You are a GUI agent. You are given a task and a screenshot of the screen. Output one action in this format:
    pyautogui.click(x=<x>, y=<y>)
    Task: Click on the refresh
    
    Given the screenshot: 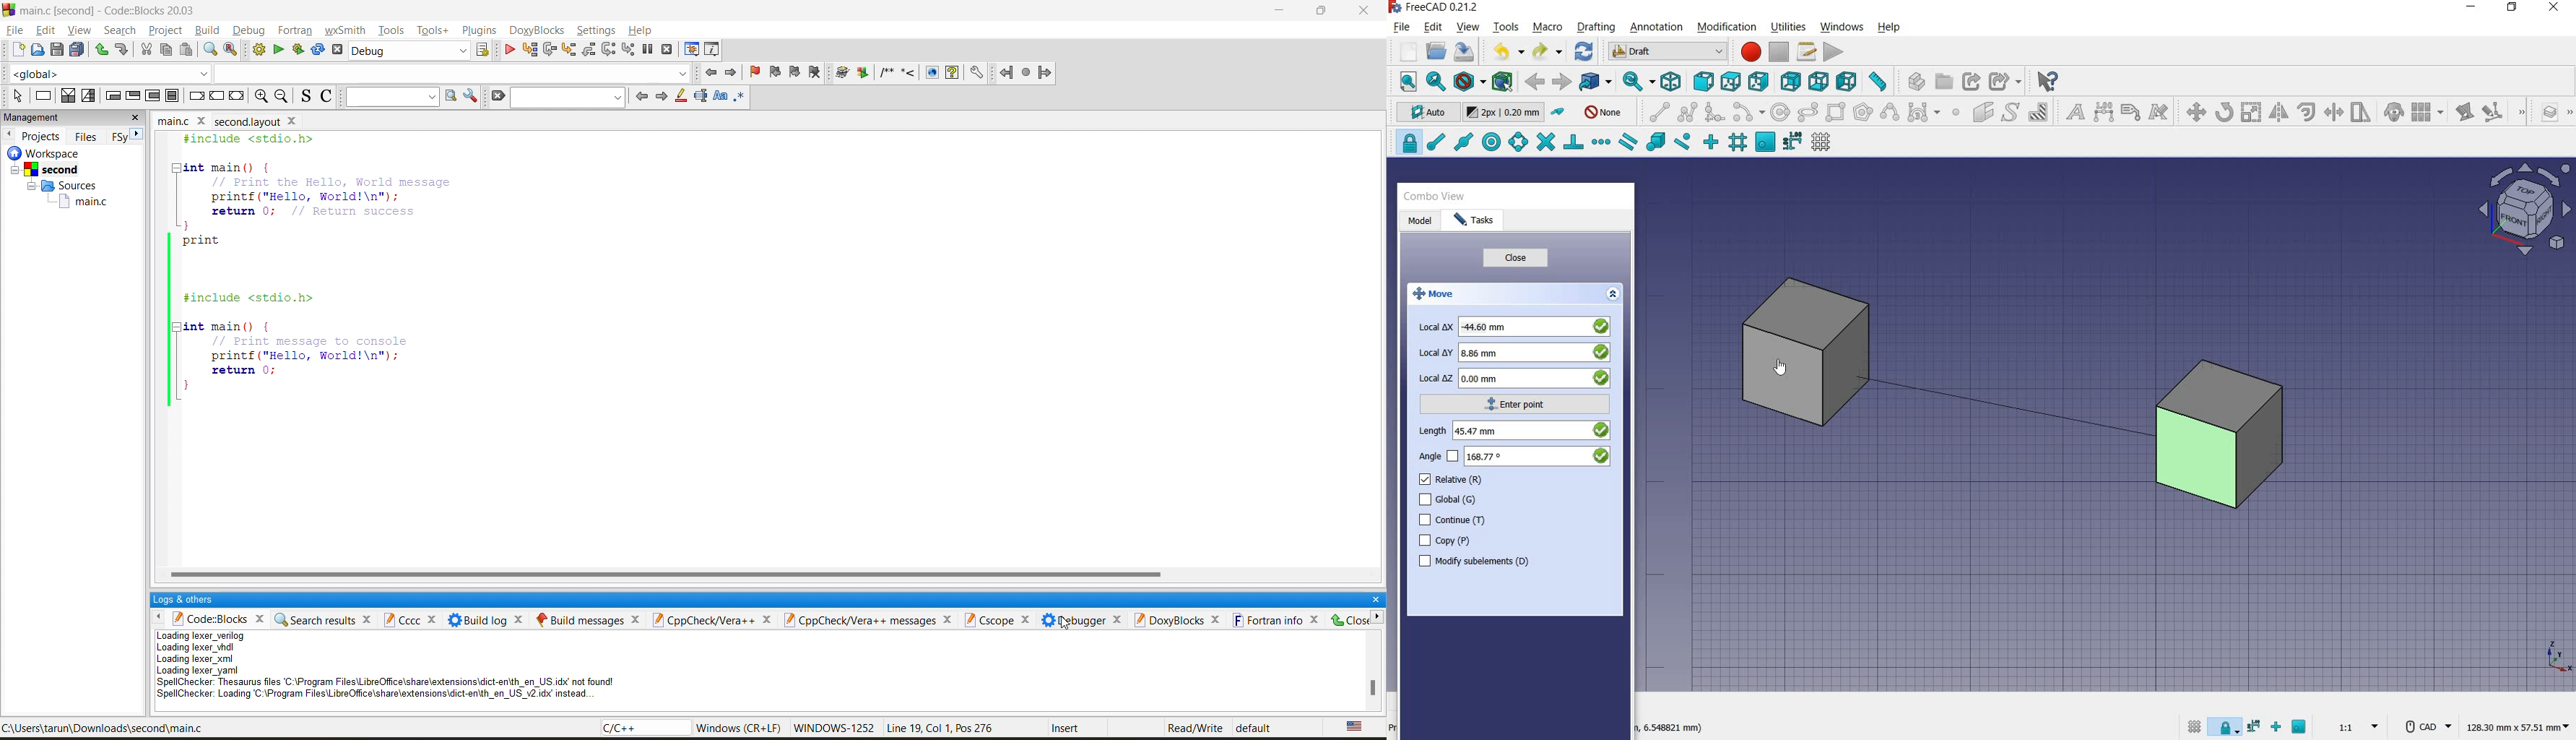 What is the action you would take?
    pyautogui.click(x=1584, y=52)
    